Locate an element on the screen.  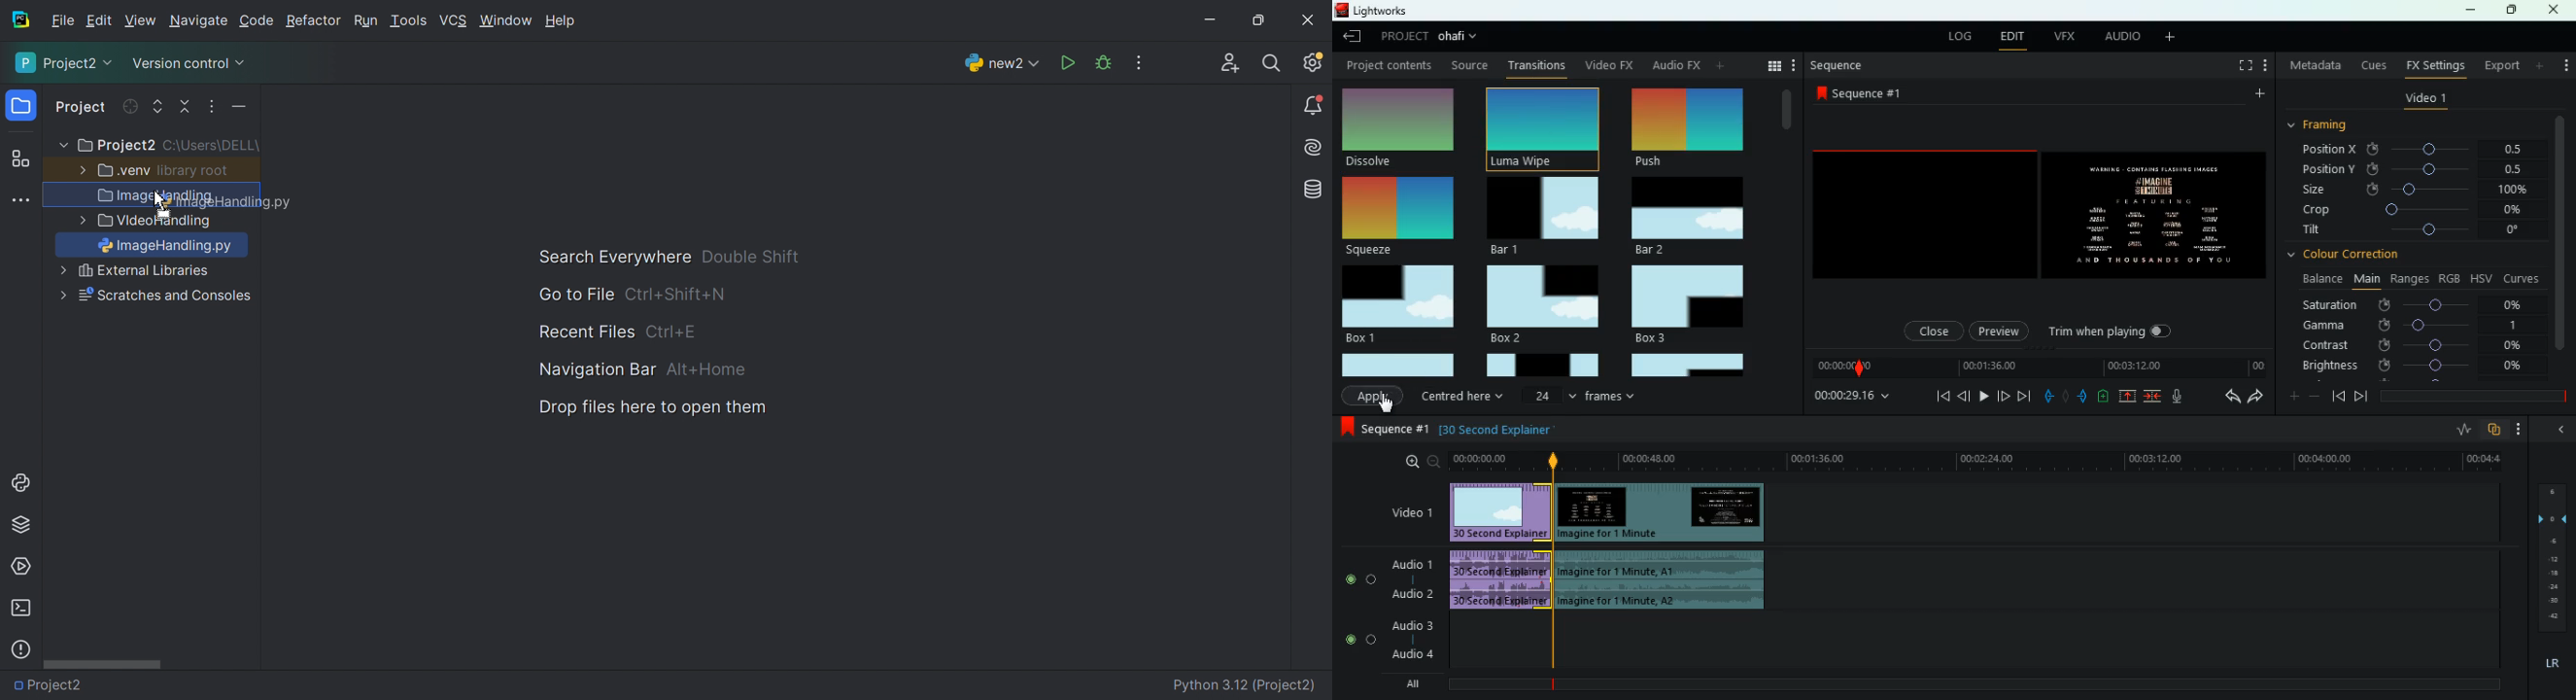
cues is located at coordinates (2375, 65).